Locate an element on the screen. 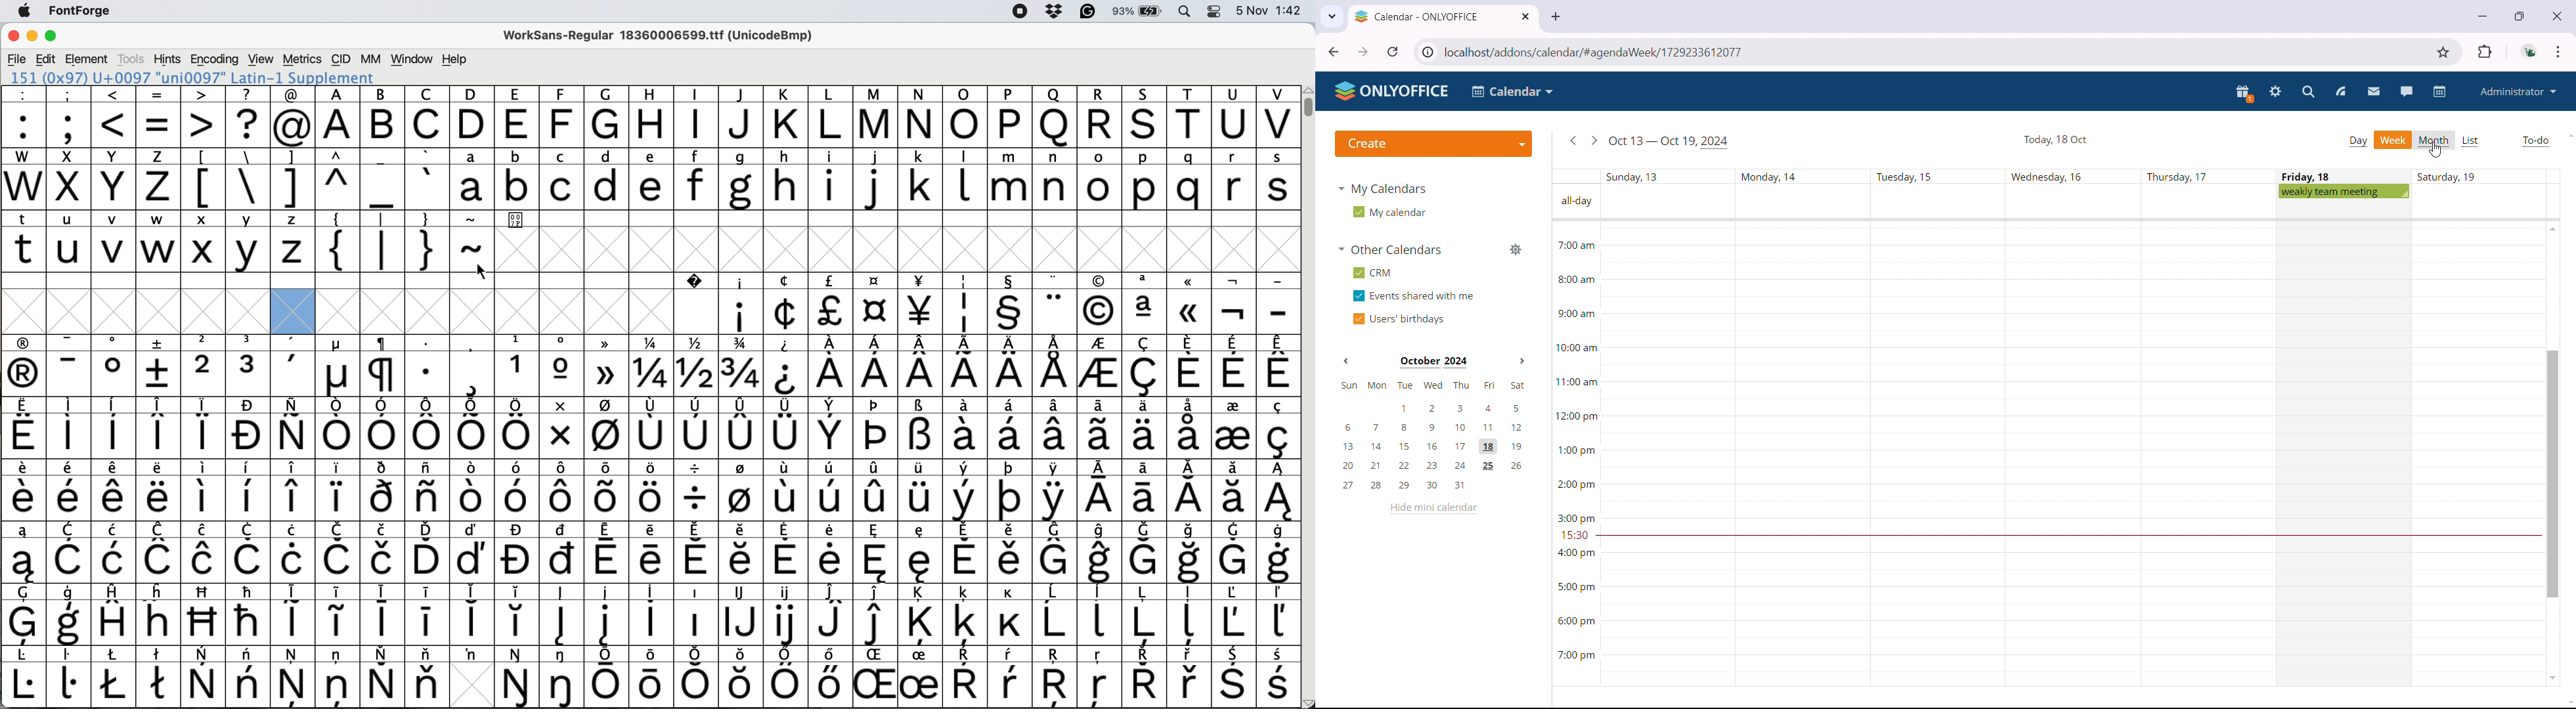 The height and width of the screenshot is (728, 2576). hints is located at coordinates (168, 58).